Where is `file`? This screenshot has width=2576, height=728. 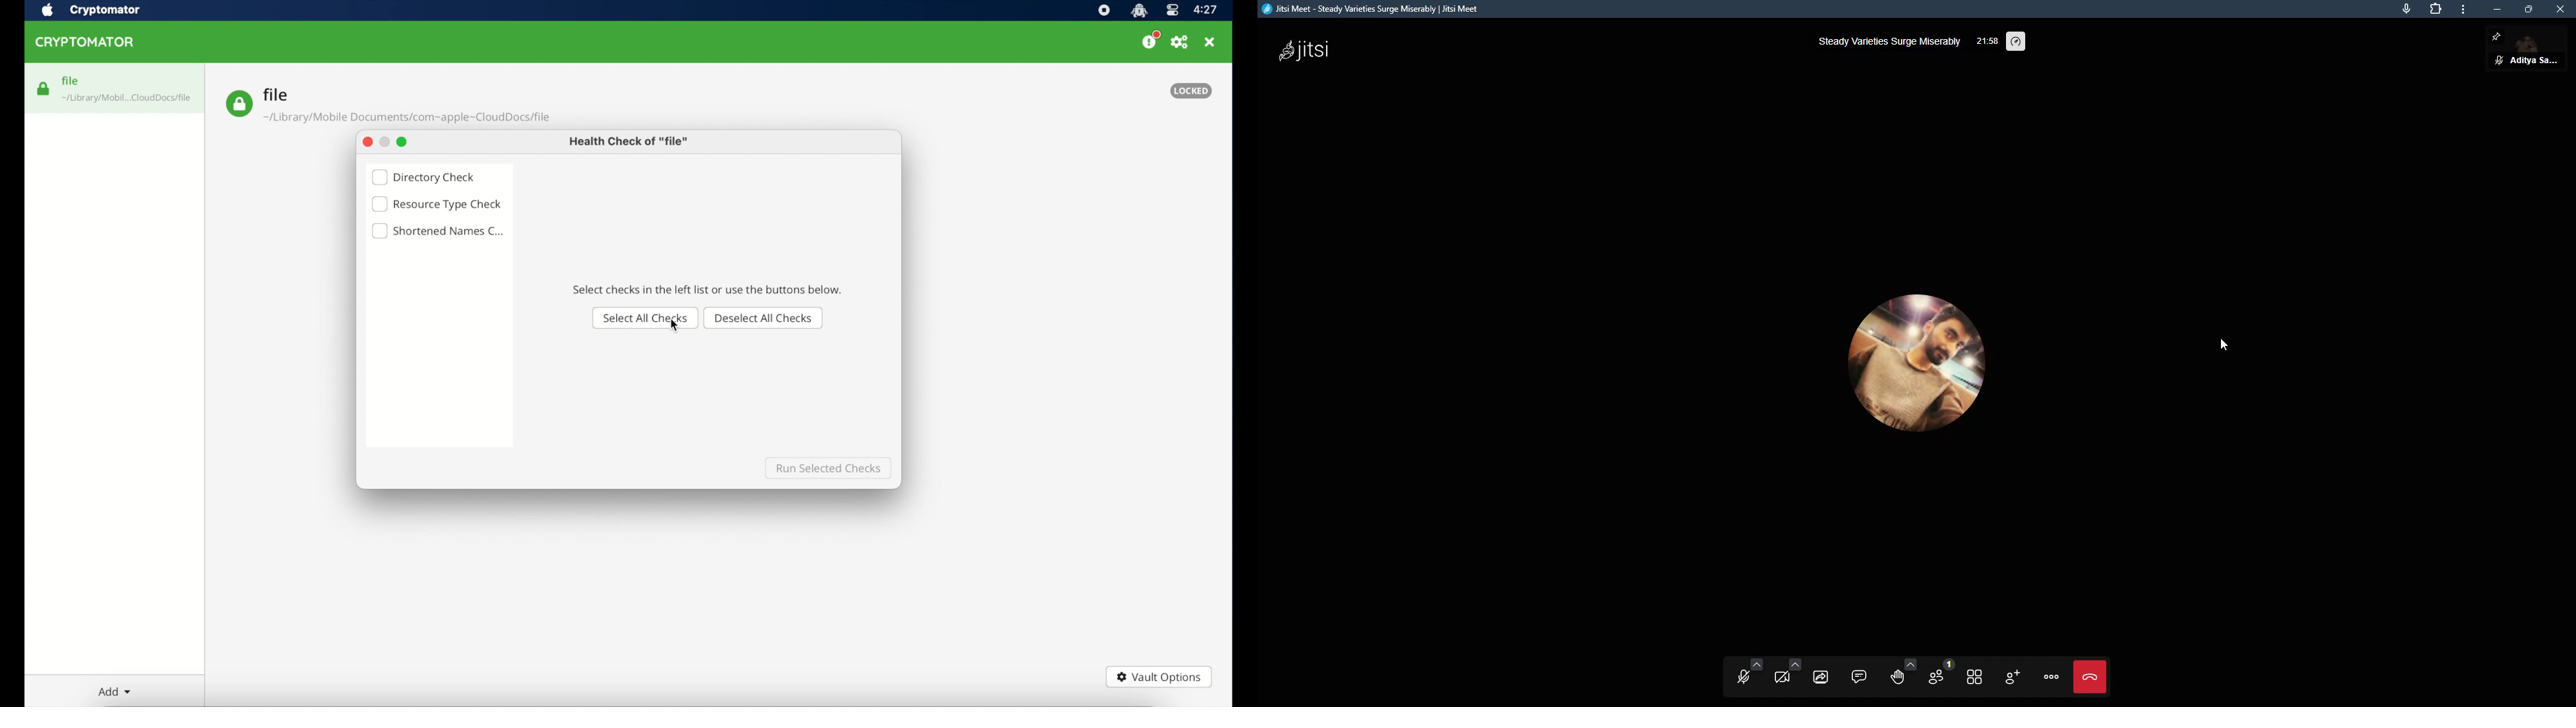 file is located at coordinates (388, 105).